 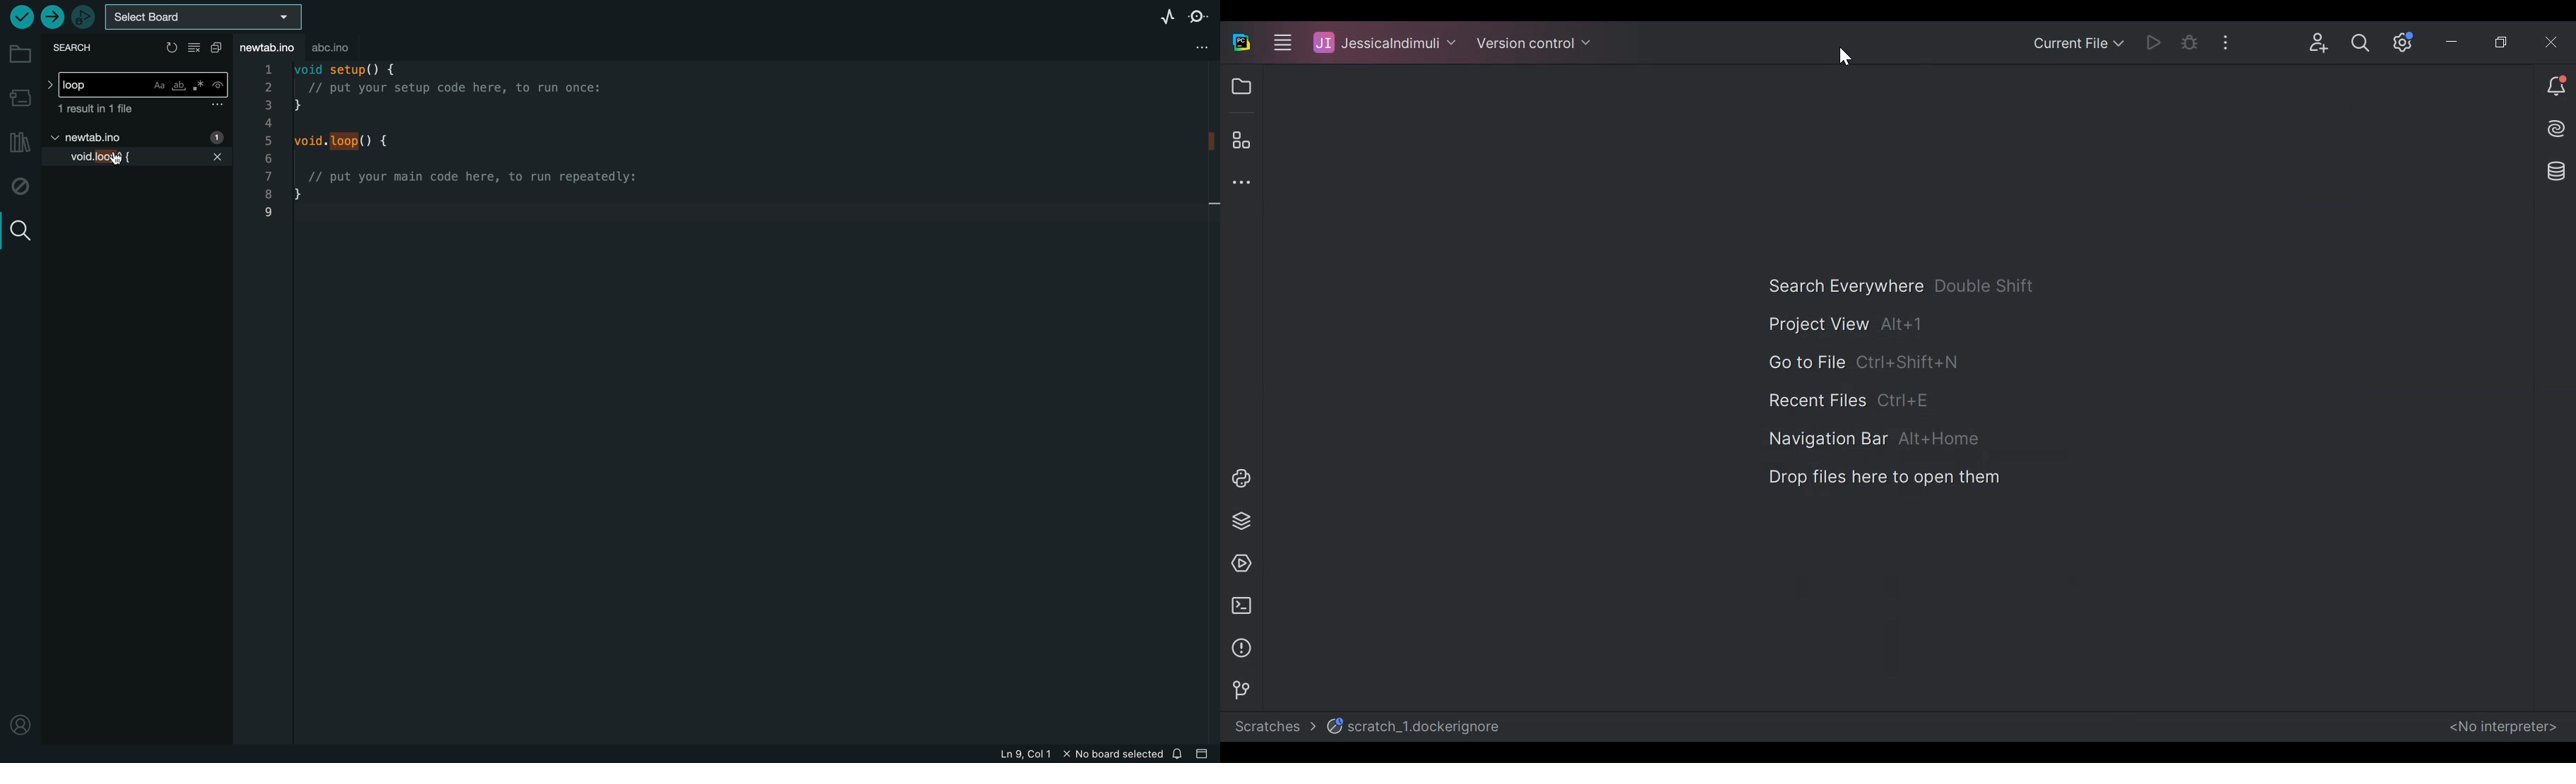 I want to click on Close, so click(x=2552, y=42).